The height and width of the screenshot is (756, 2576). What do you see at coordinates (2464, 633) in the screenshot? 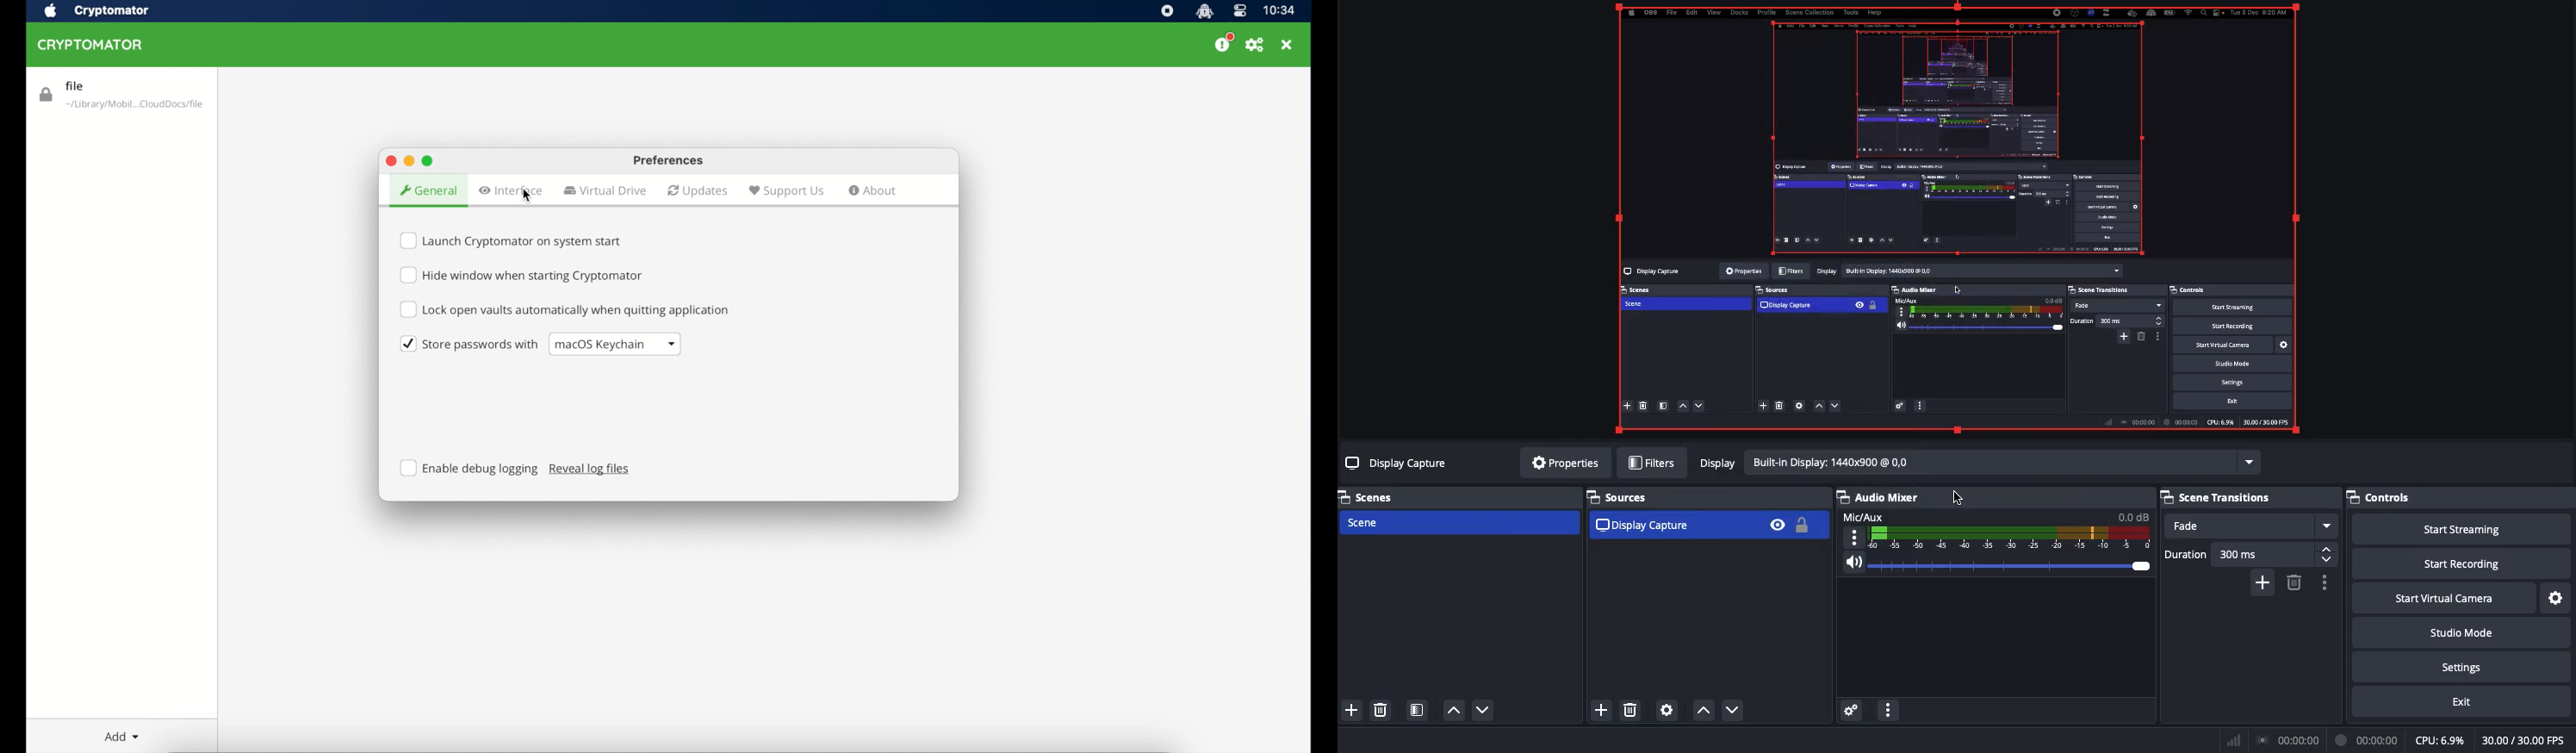
I see `Studio mode` at bounding box center [2464, 633].